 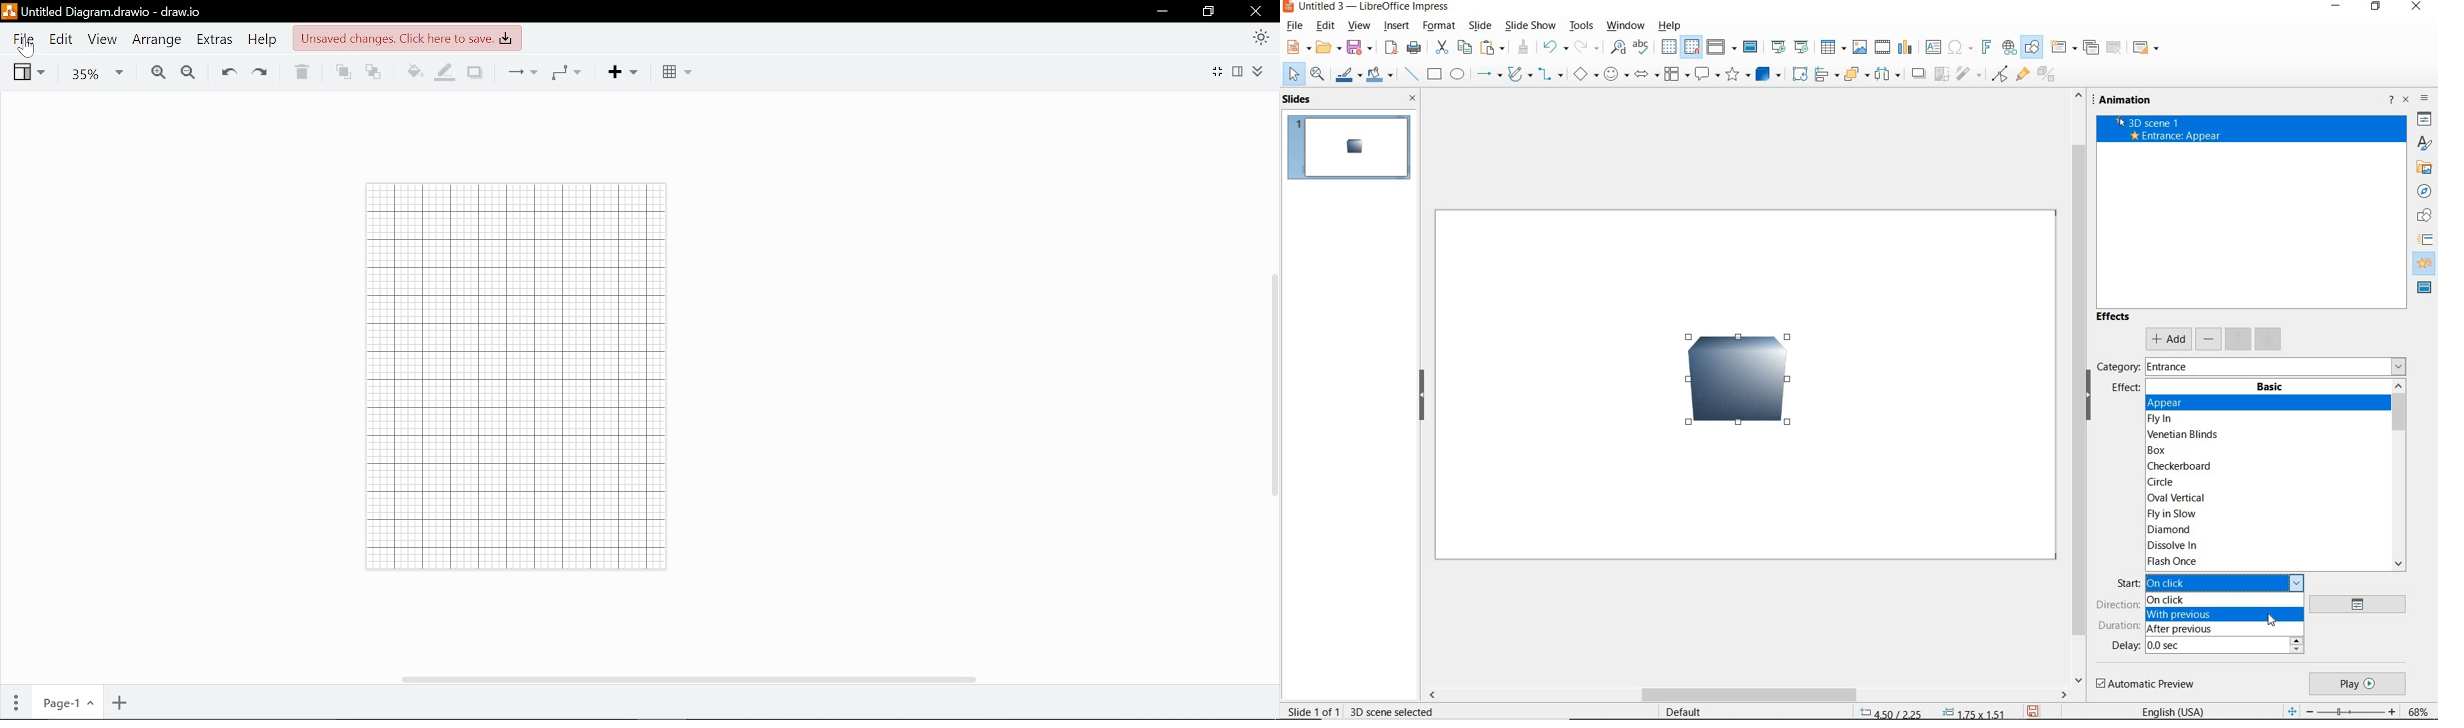 I want to click on lines and arrows, so click(x=1489, y=77).